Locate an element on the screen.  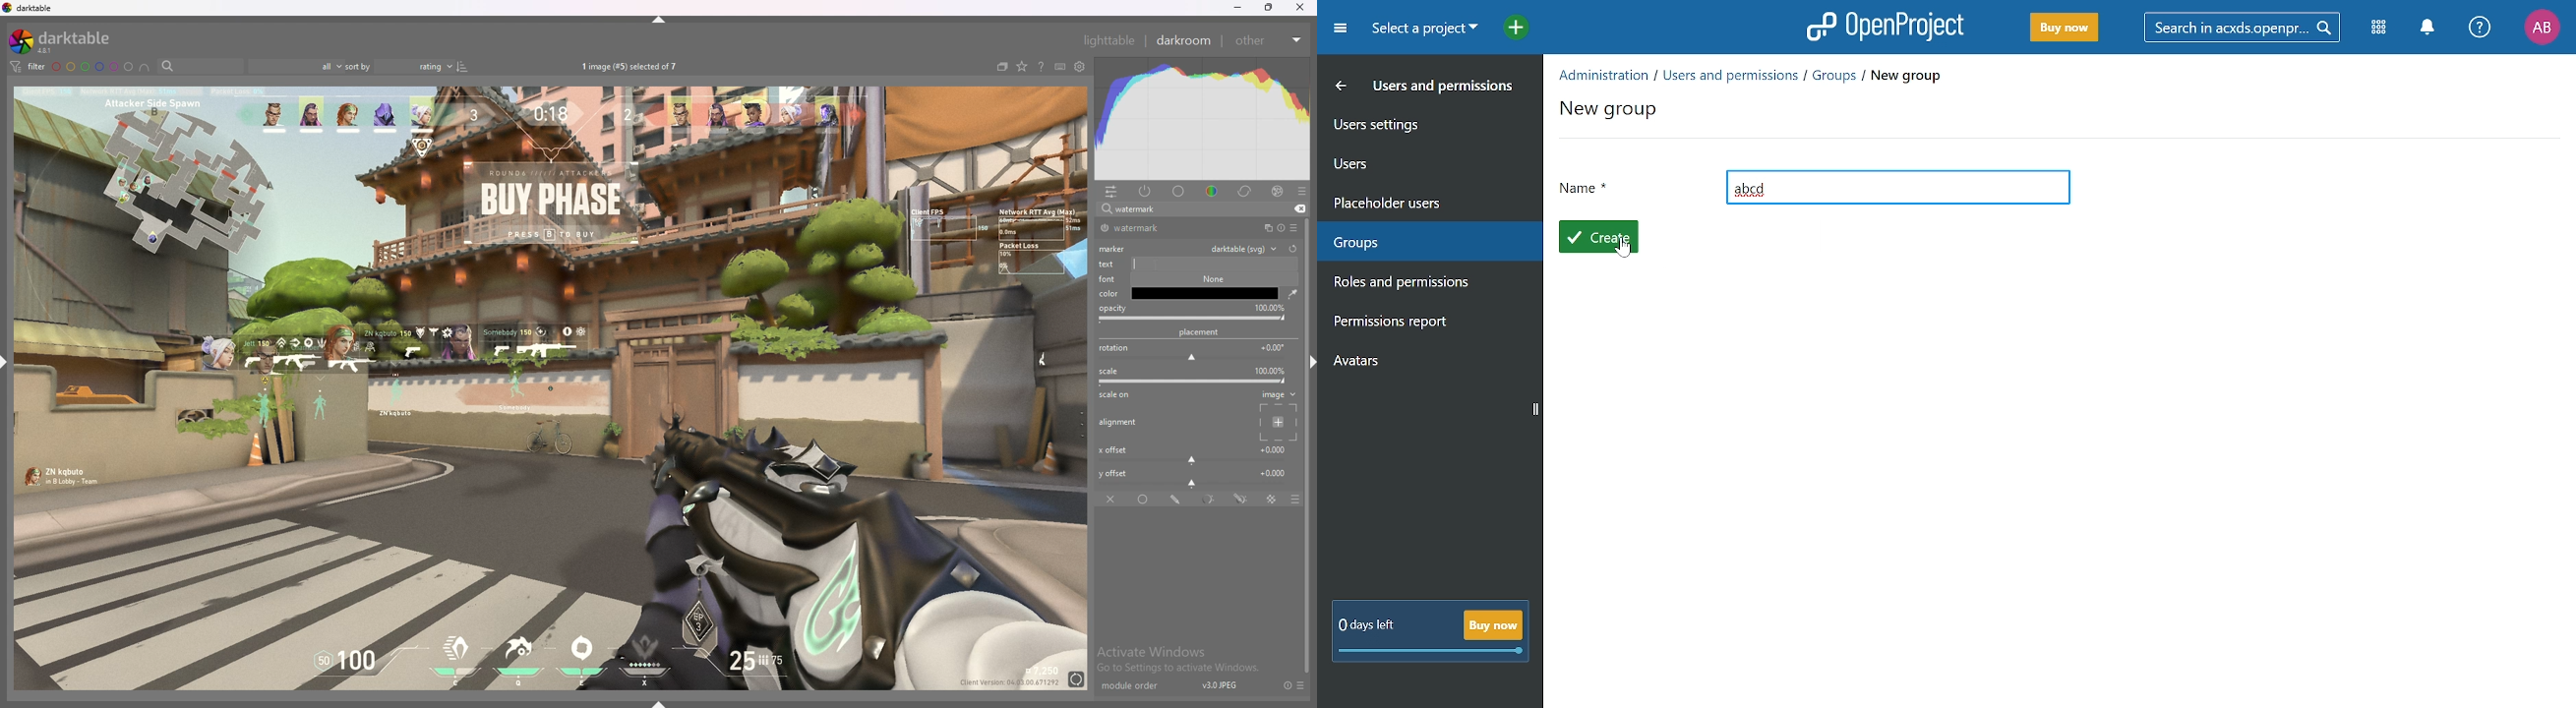
Subscription information is located at coordinates (1364, 626).